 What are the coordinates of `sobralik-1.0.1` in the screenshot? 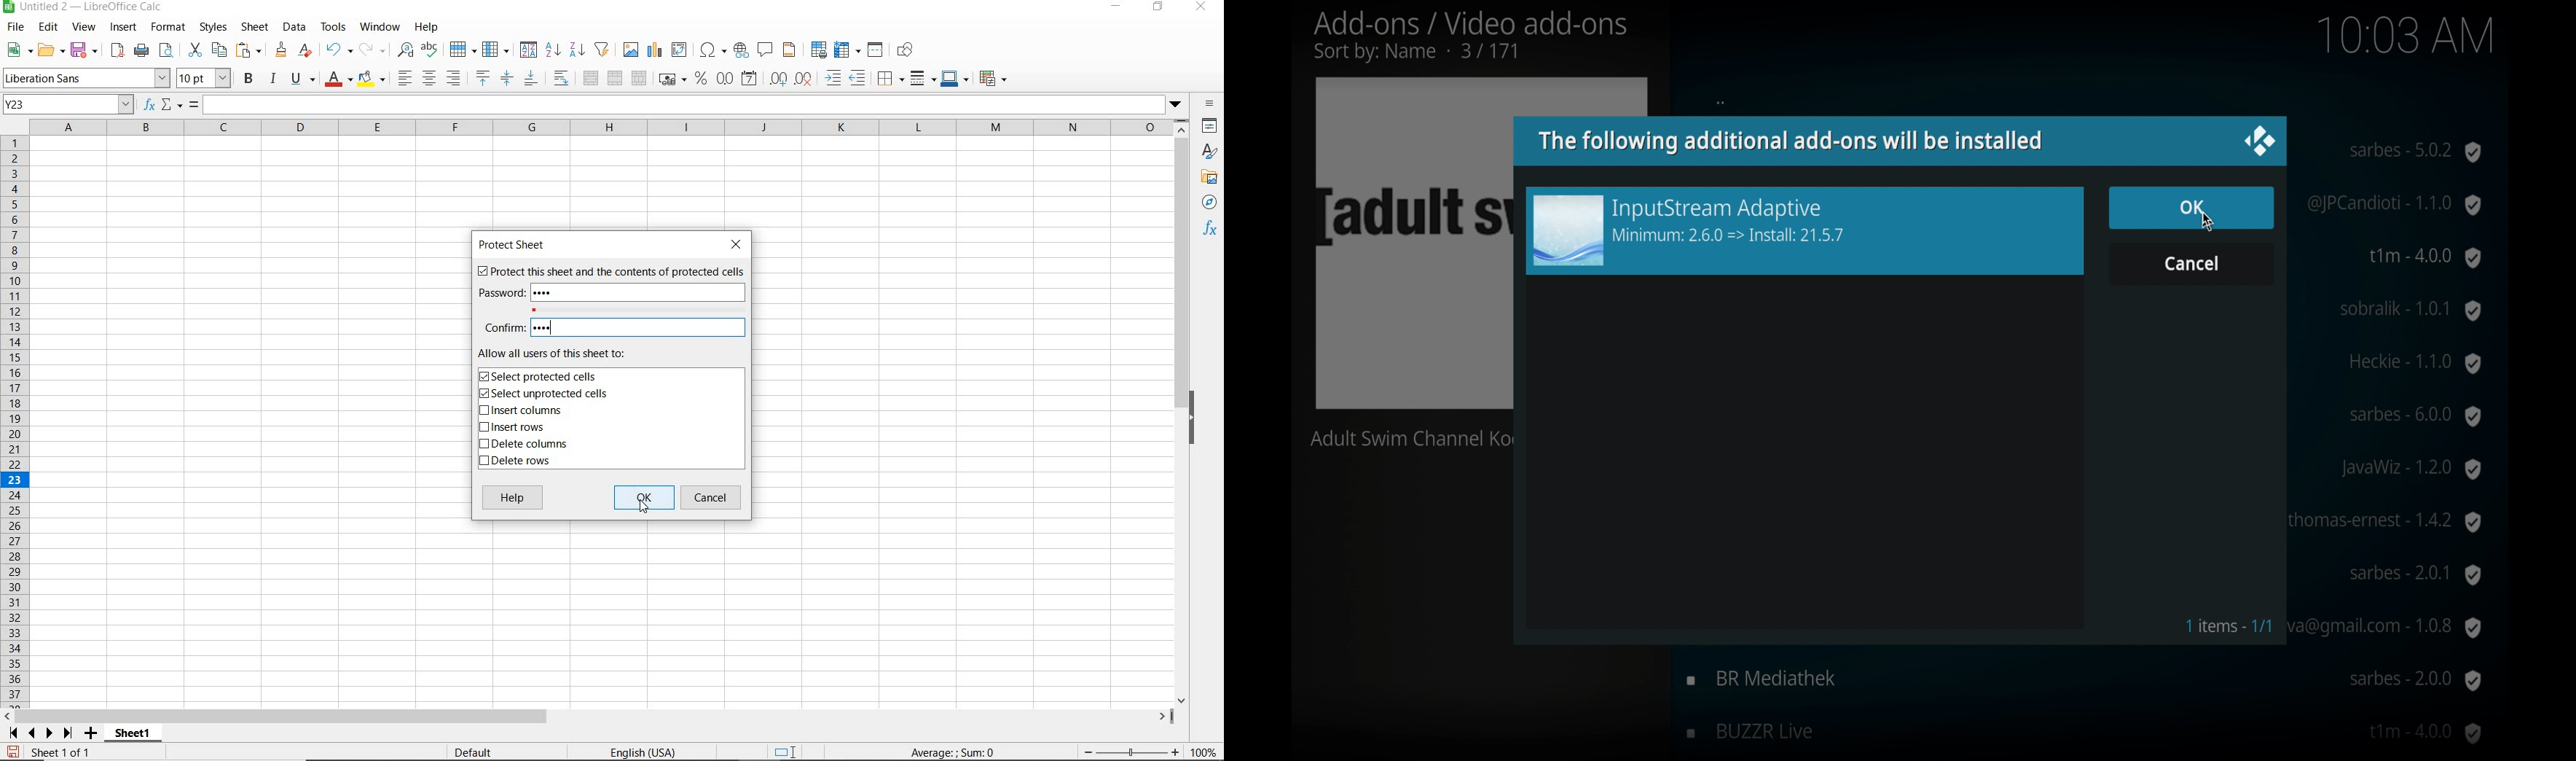 It's located at (2381, 311).